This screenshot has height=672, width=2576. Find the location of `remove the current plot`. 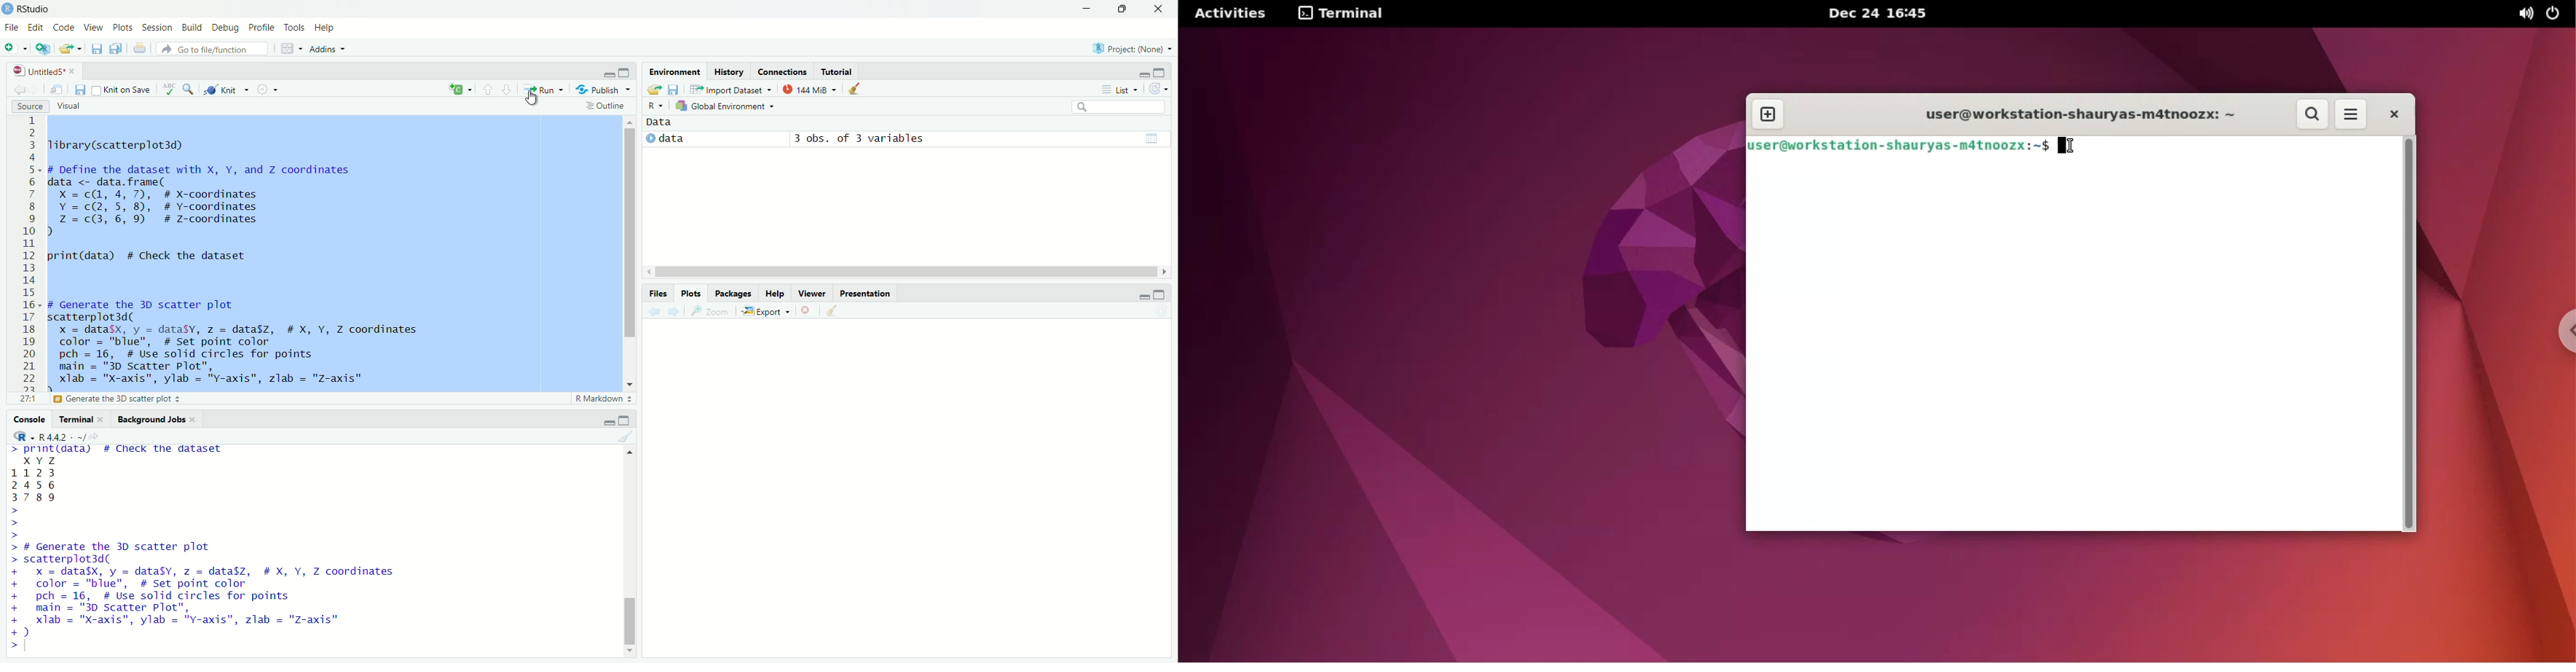

remove the current plot is located at coordinates (805, 311).